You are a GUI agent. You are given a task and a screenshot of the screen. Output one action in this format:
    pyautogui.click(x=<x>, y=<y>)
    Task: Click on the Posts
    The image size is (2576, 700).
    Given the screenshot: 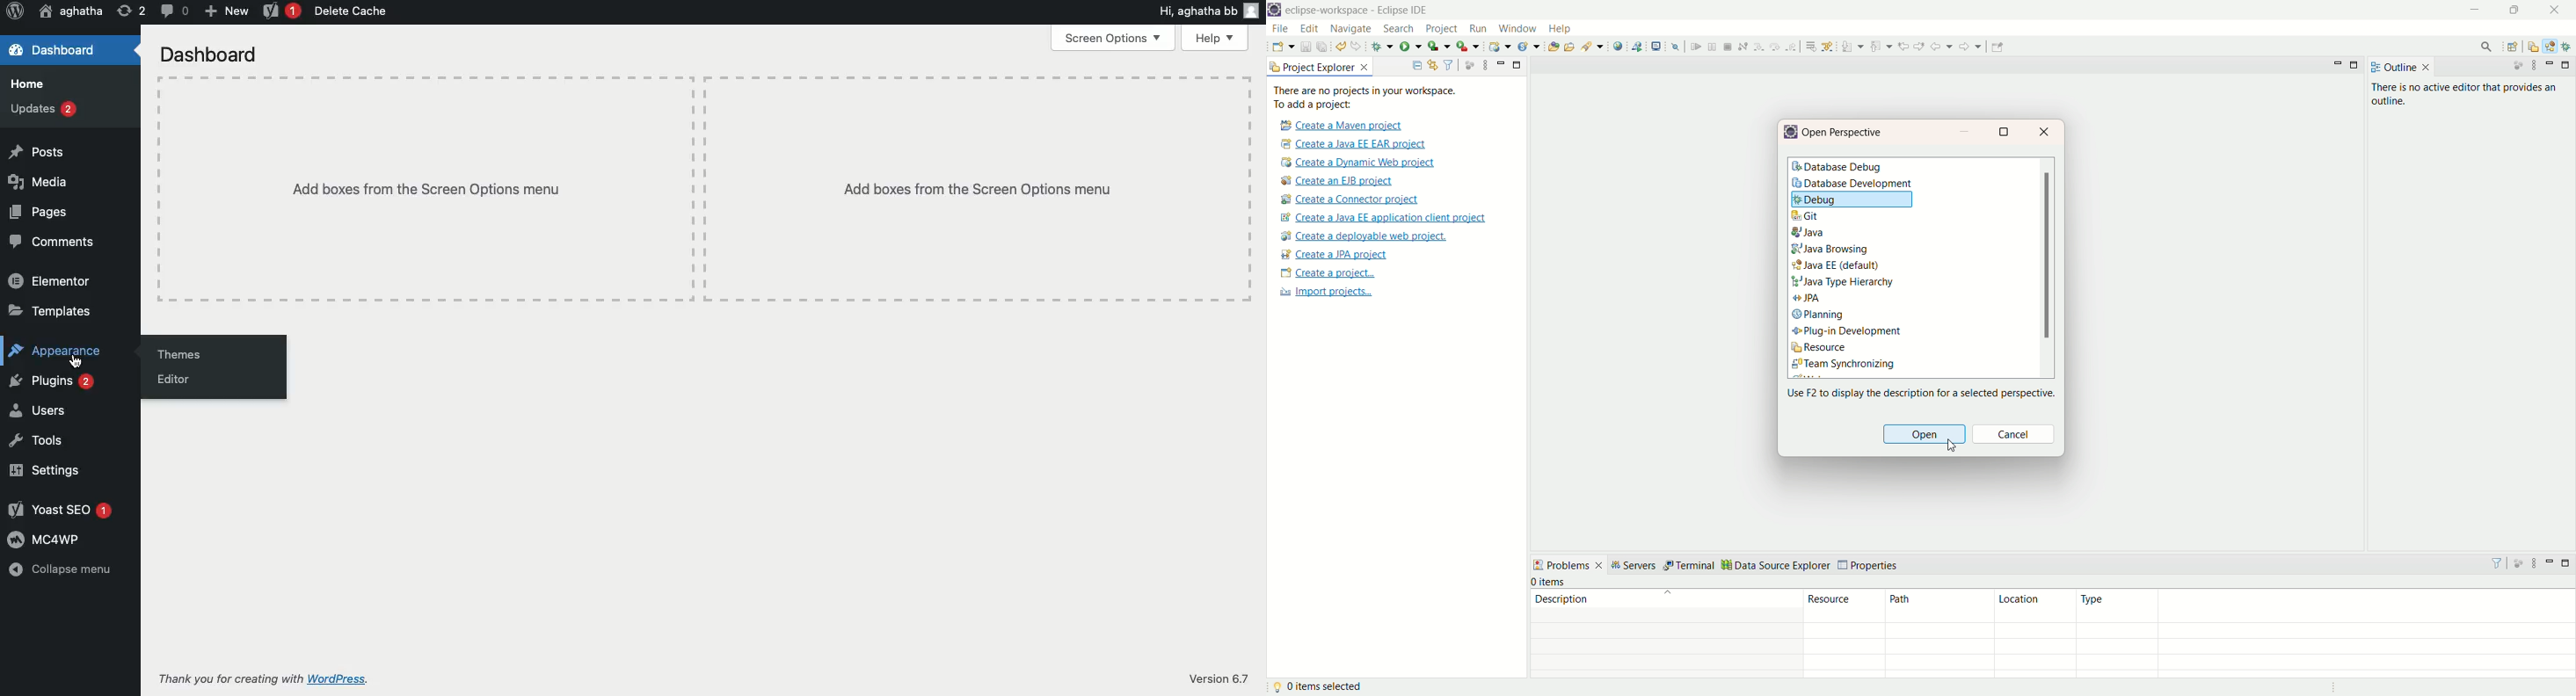 What is the action you would take?
    pyautogui.click(x=39, y=149)
    